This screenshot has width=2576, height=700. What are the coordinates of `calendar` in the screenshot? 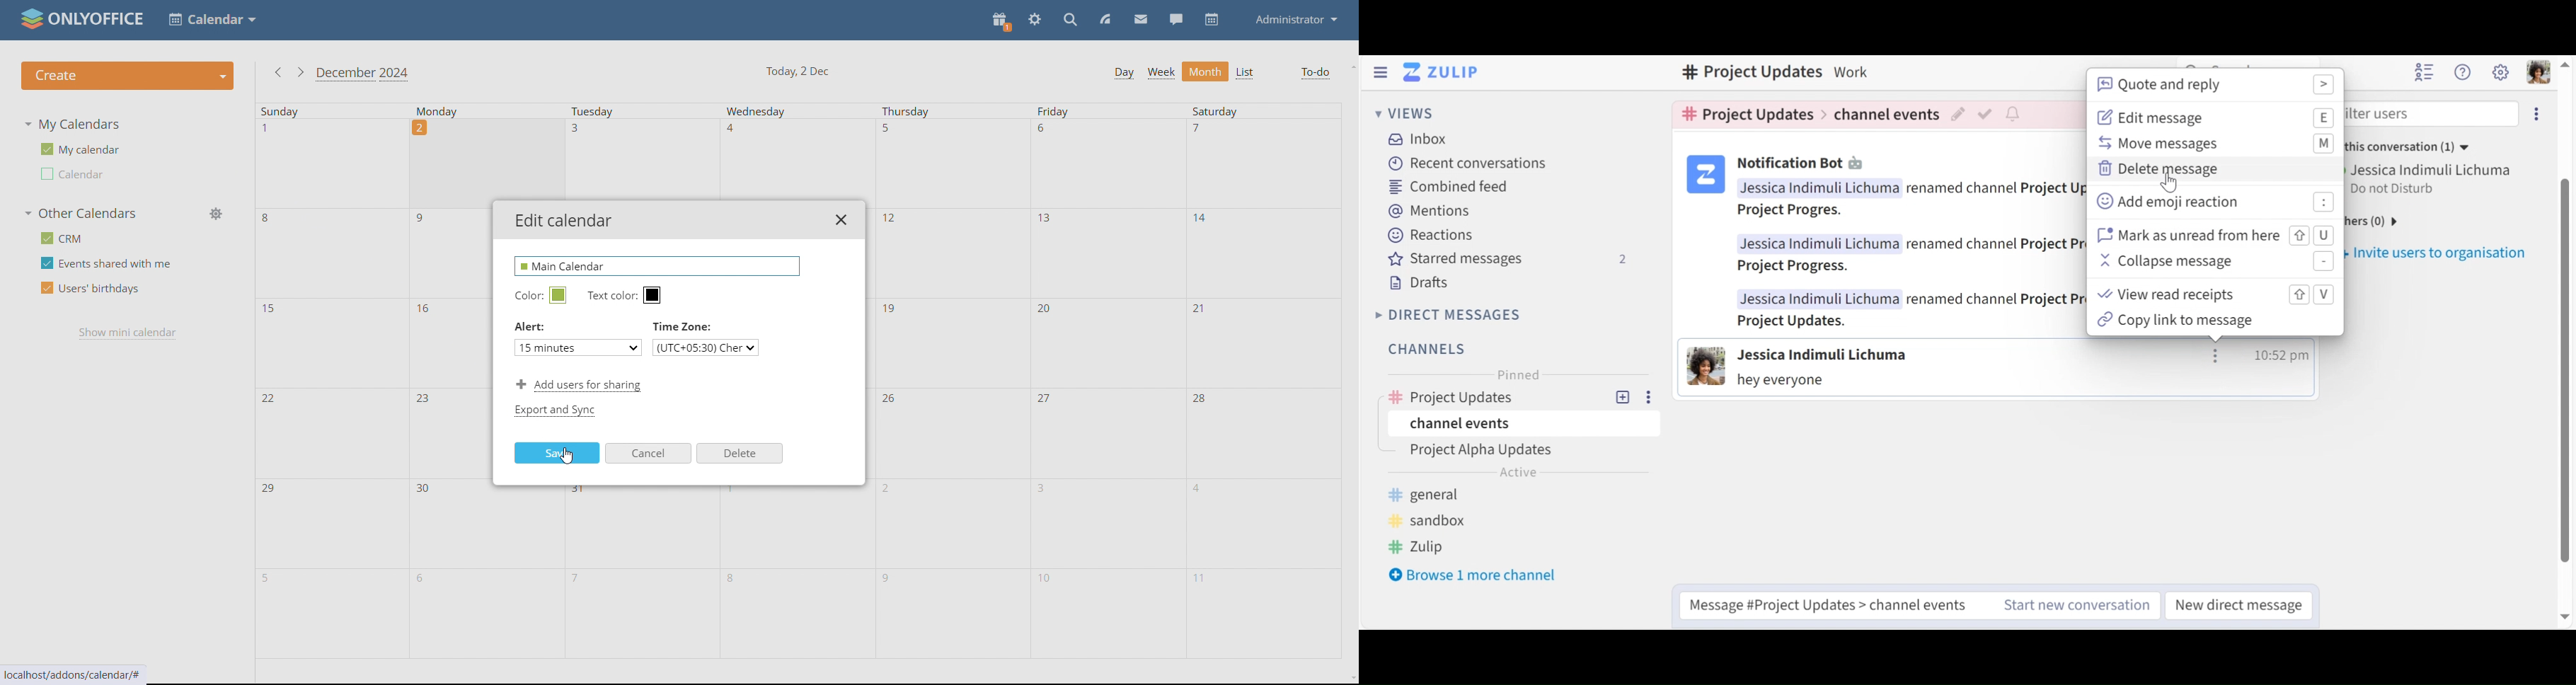 It's located at (1212, 20).